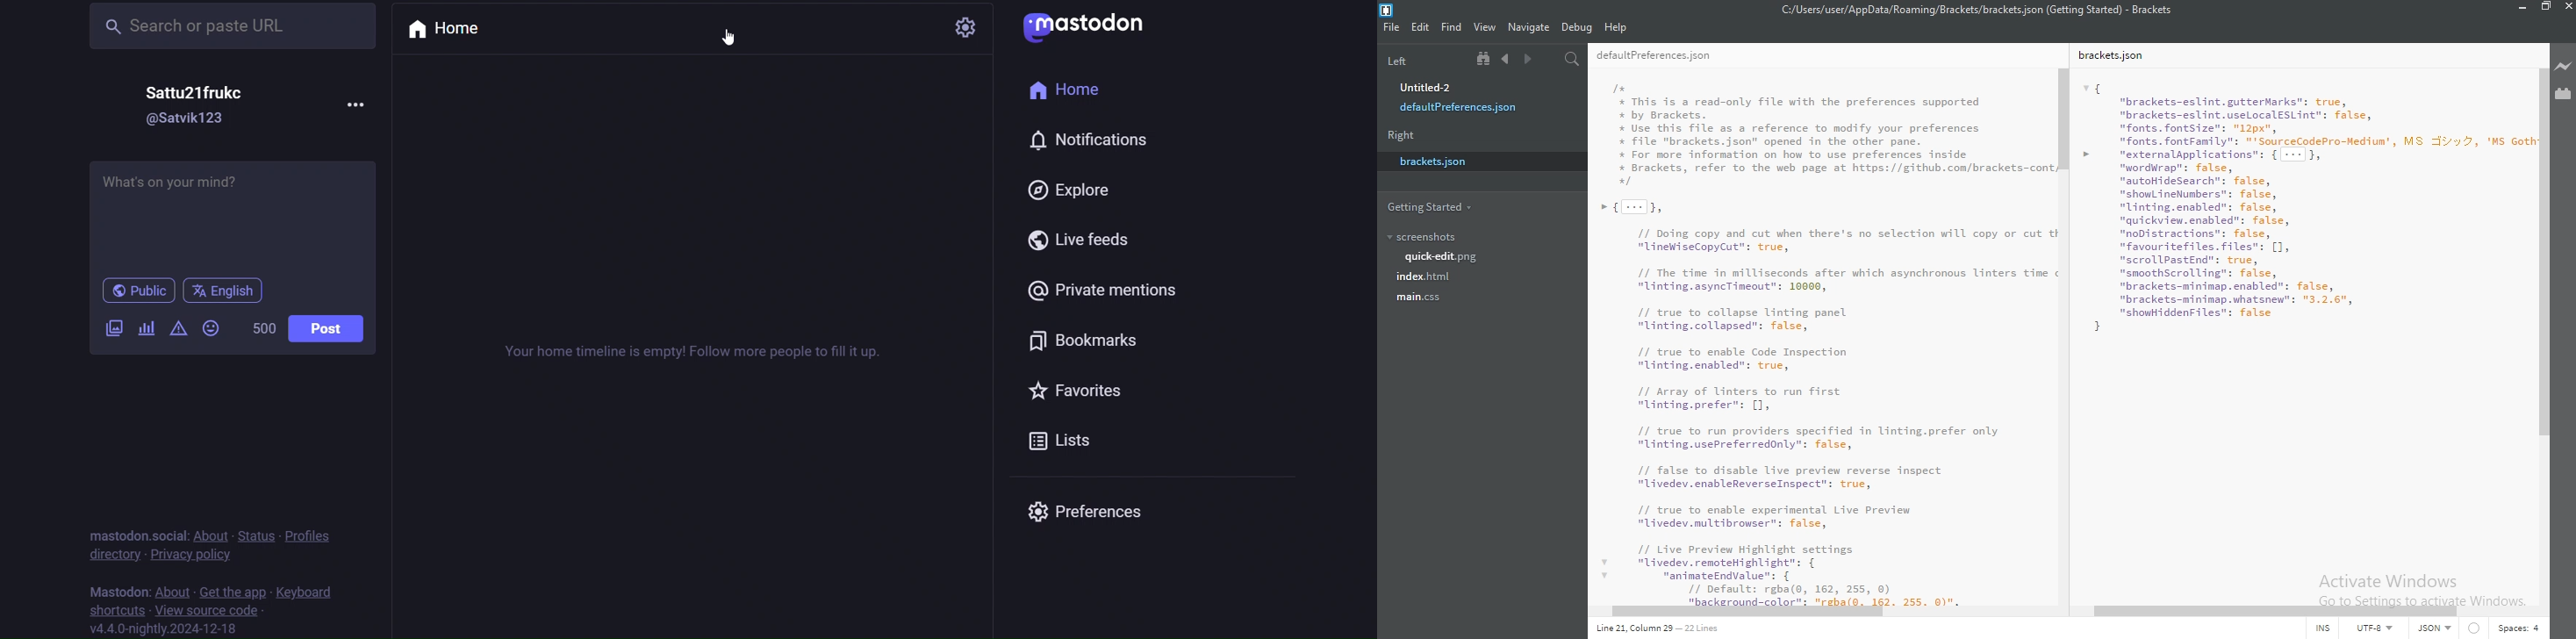  What do you see at coordinates (110, 554) in the screenshot?
I see `directory` at bounding box center [110, 554].